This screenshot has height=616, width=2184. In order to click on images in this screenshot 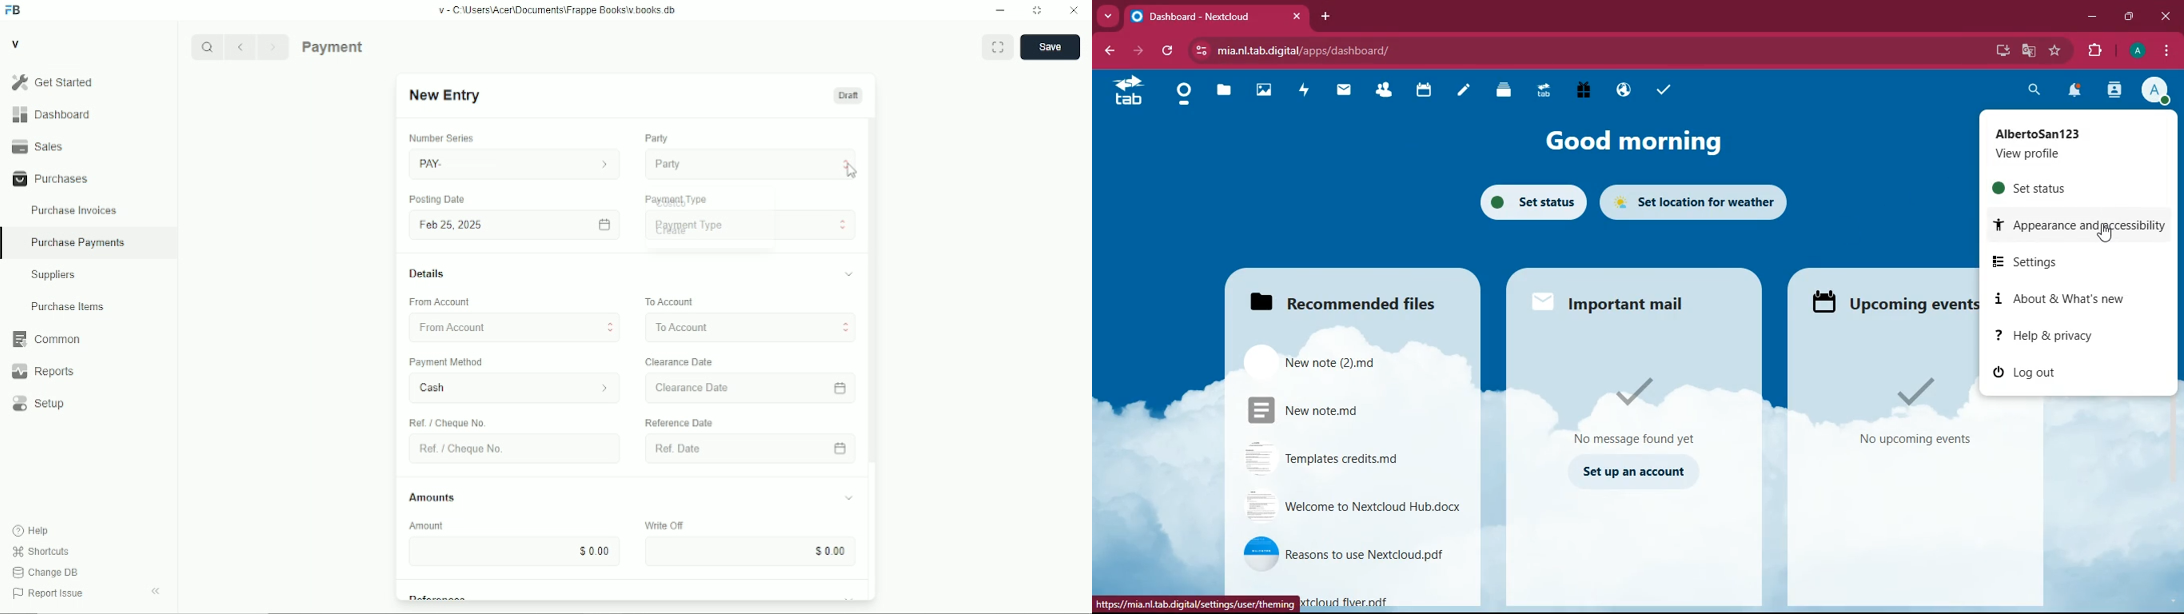, I will do `click(1267, 89)`.